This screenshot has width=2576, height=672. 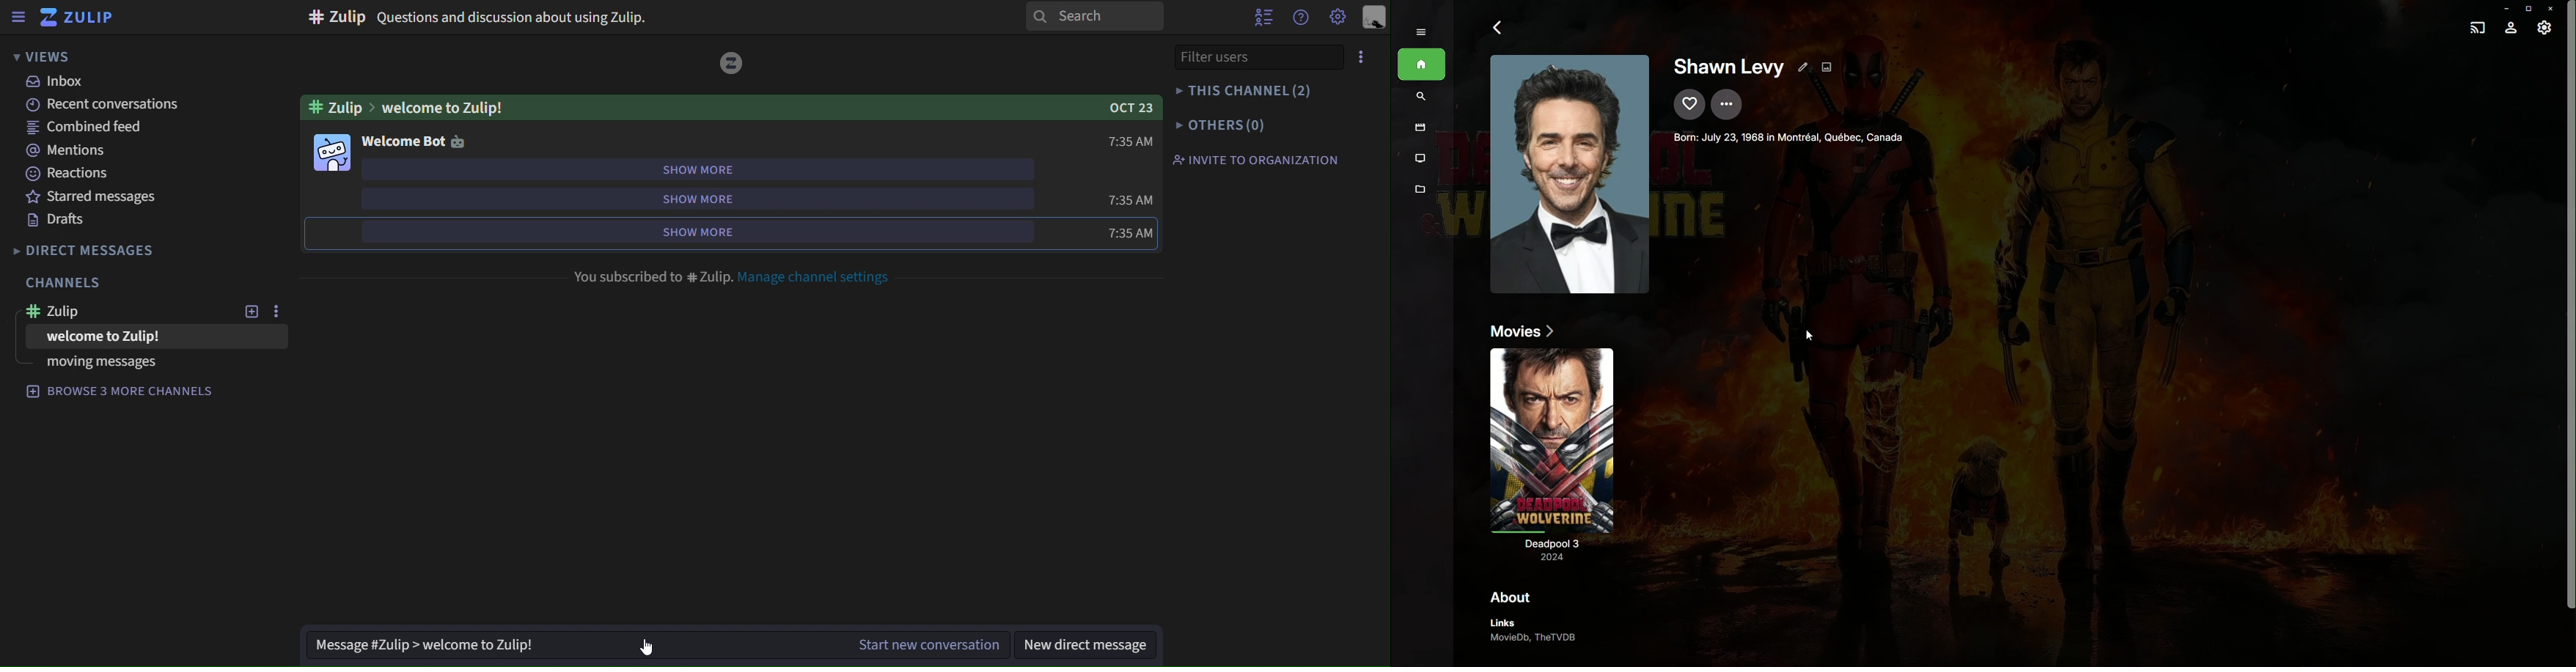 I want to click on Mark as favorite, so click(x=1687, y=105).